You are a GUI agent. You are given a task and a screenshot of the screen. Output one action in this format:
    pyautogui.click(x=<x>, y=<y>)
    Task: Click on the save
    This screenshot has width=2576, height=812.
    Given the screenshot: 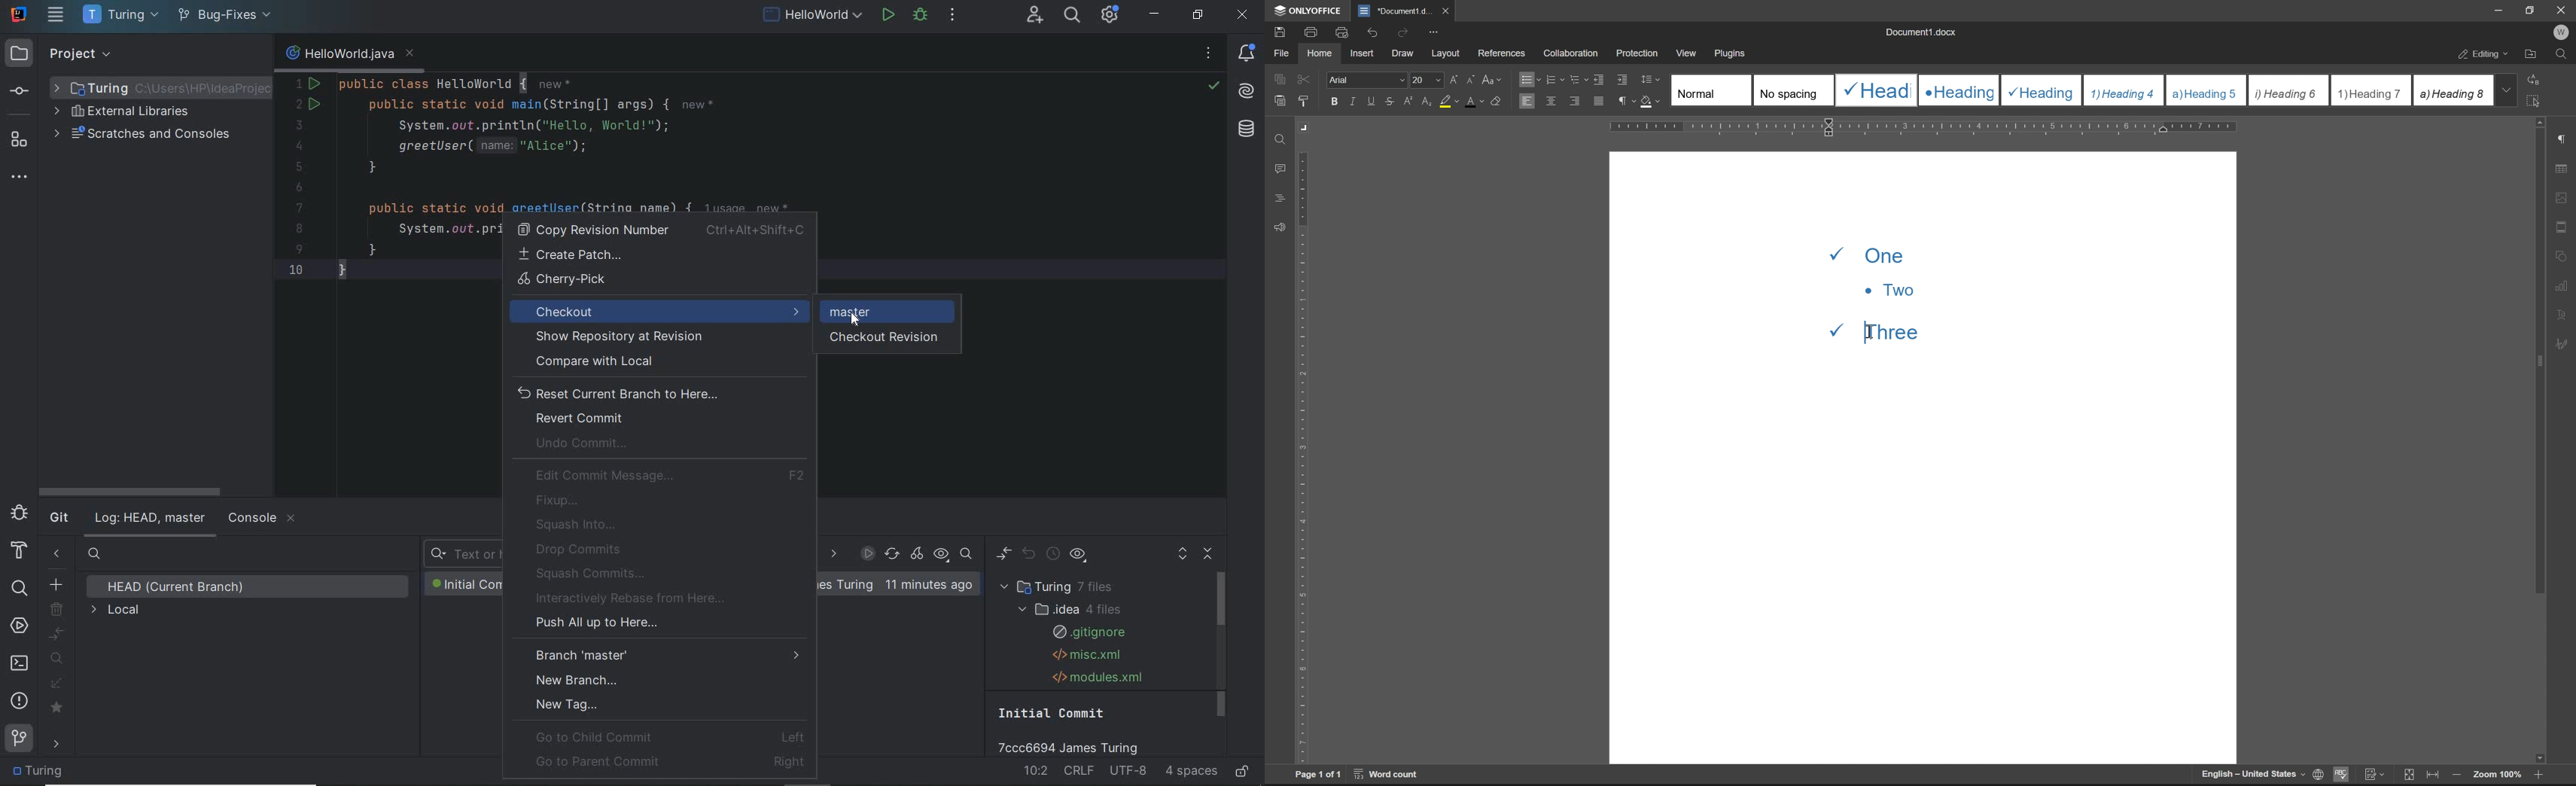 What is the action you would take?
    pyautogui.click(x=1276, y=31)
    